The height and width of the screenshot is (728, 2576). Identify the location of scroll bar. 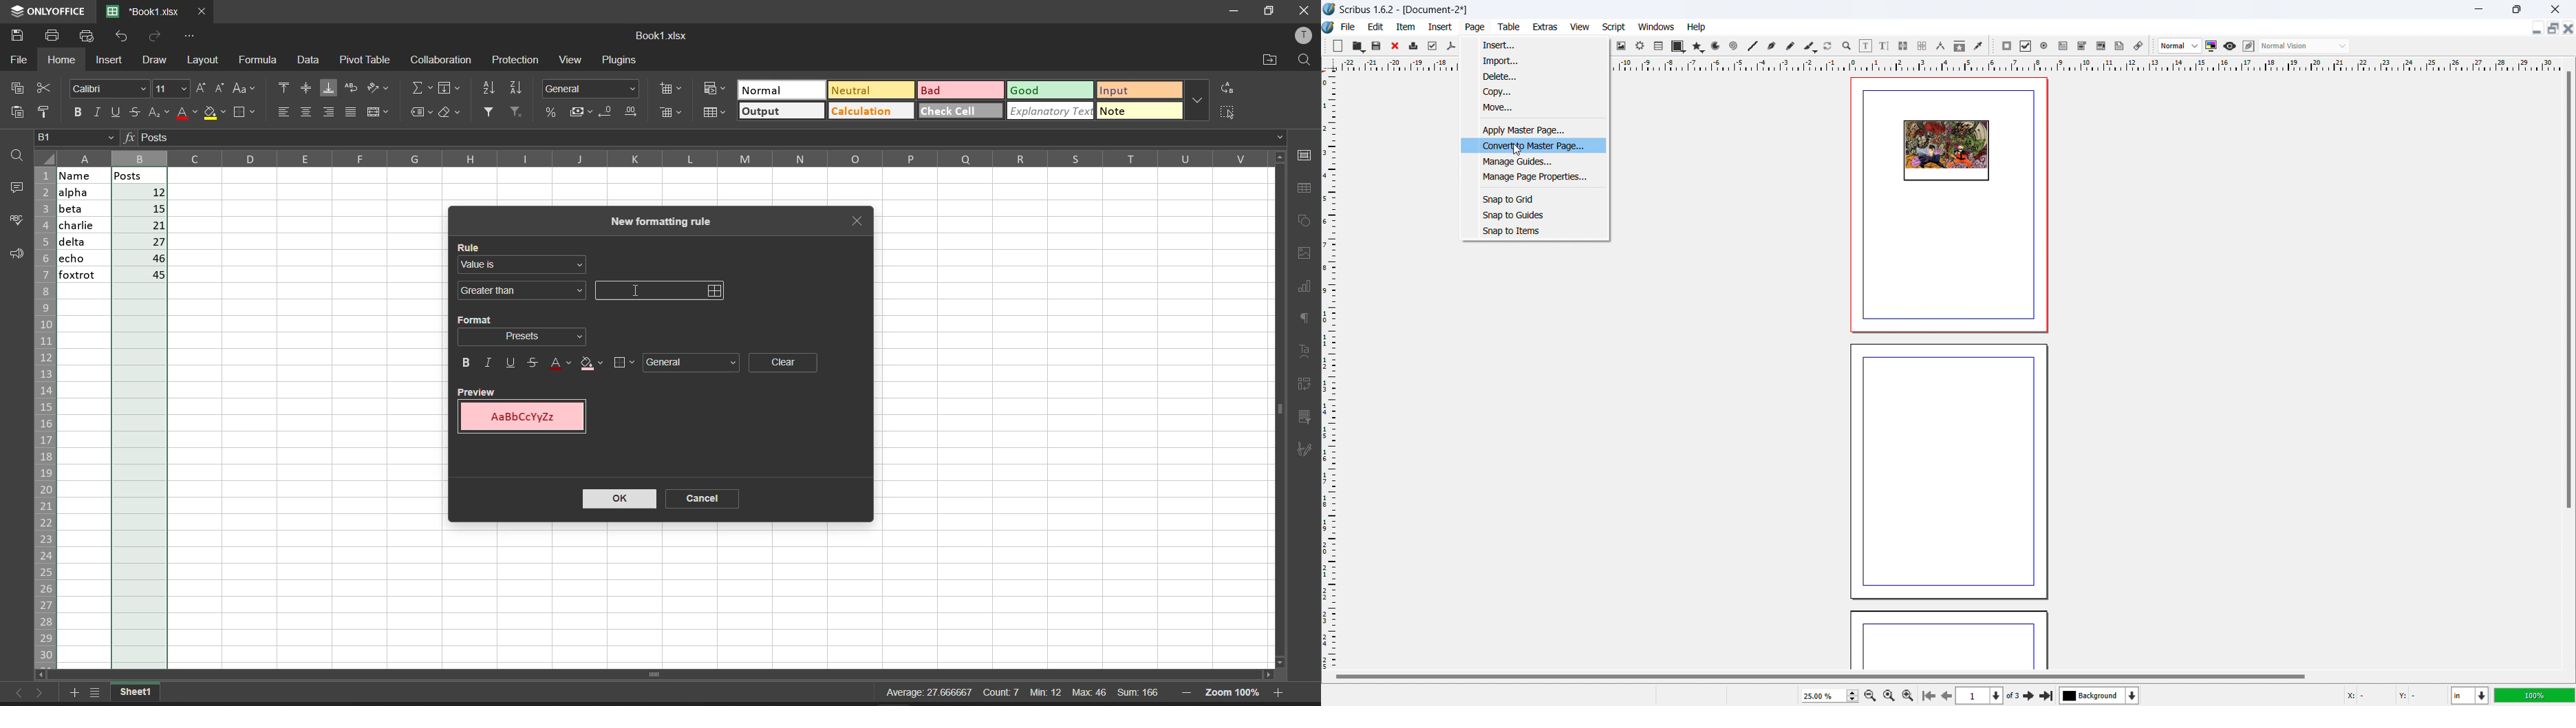
(661, 668).